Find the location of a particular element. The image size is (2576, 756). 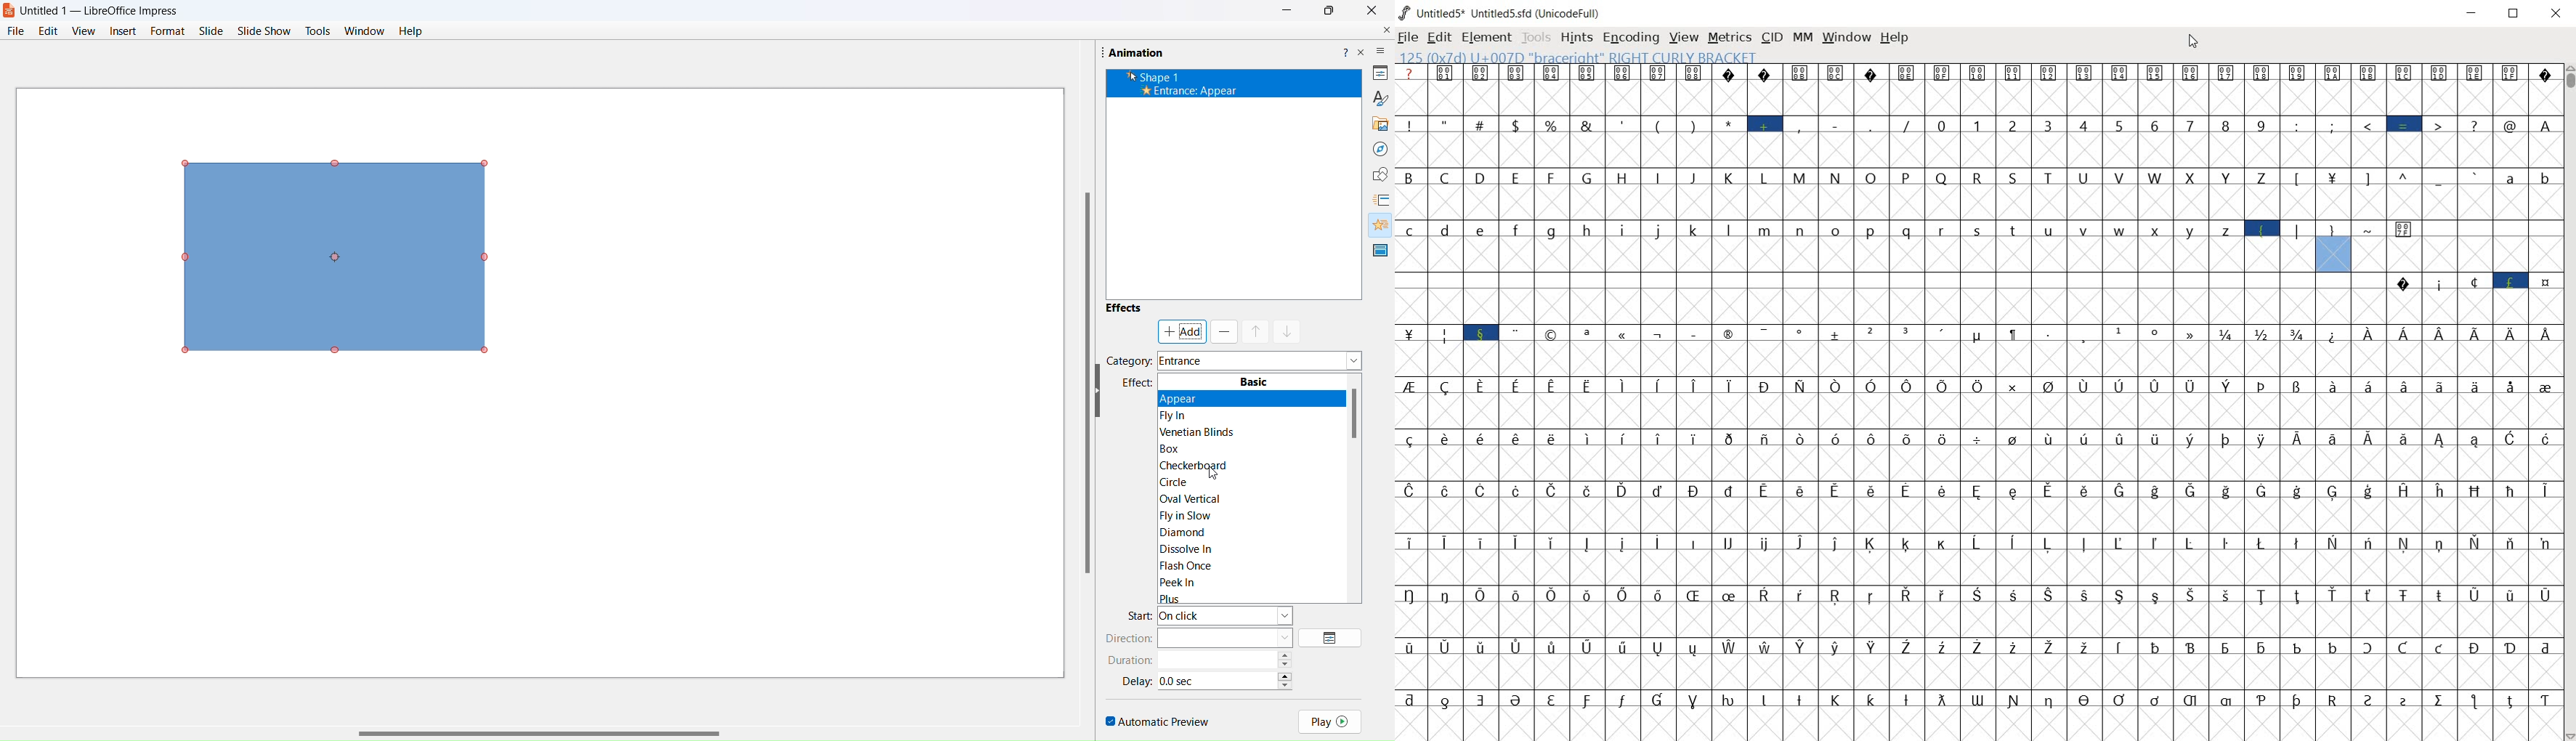

gallery is located at coordinates (1377, 124).